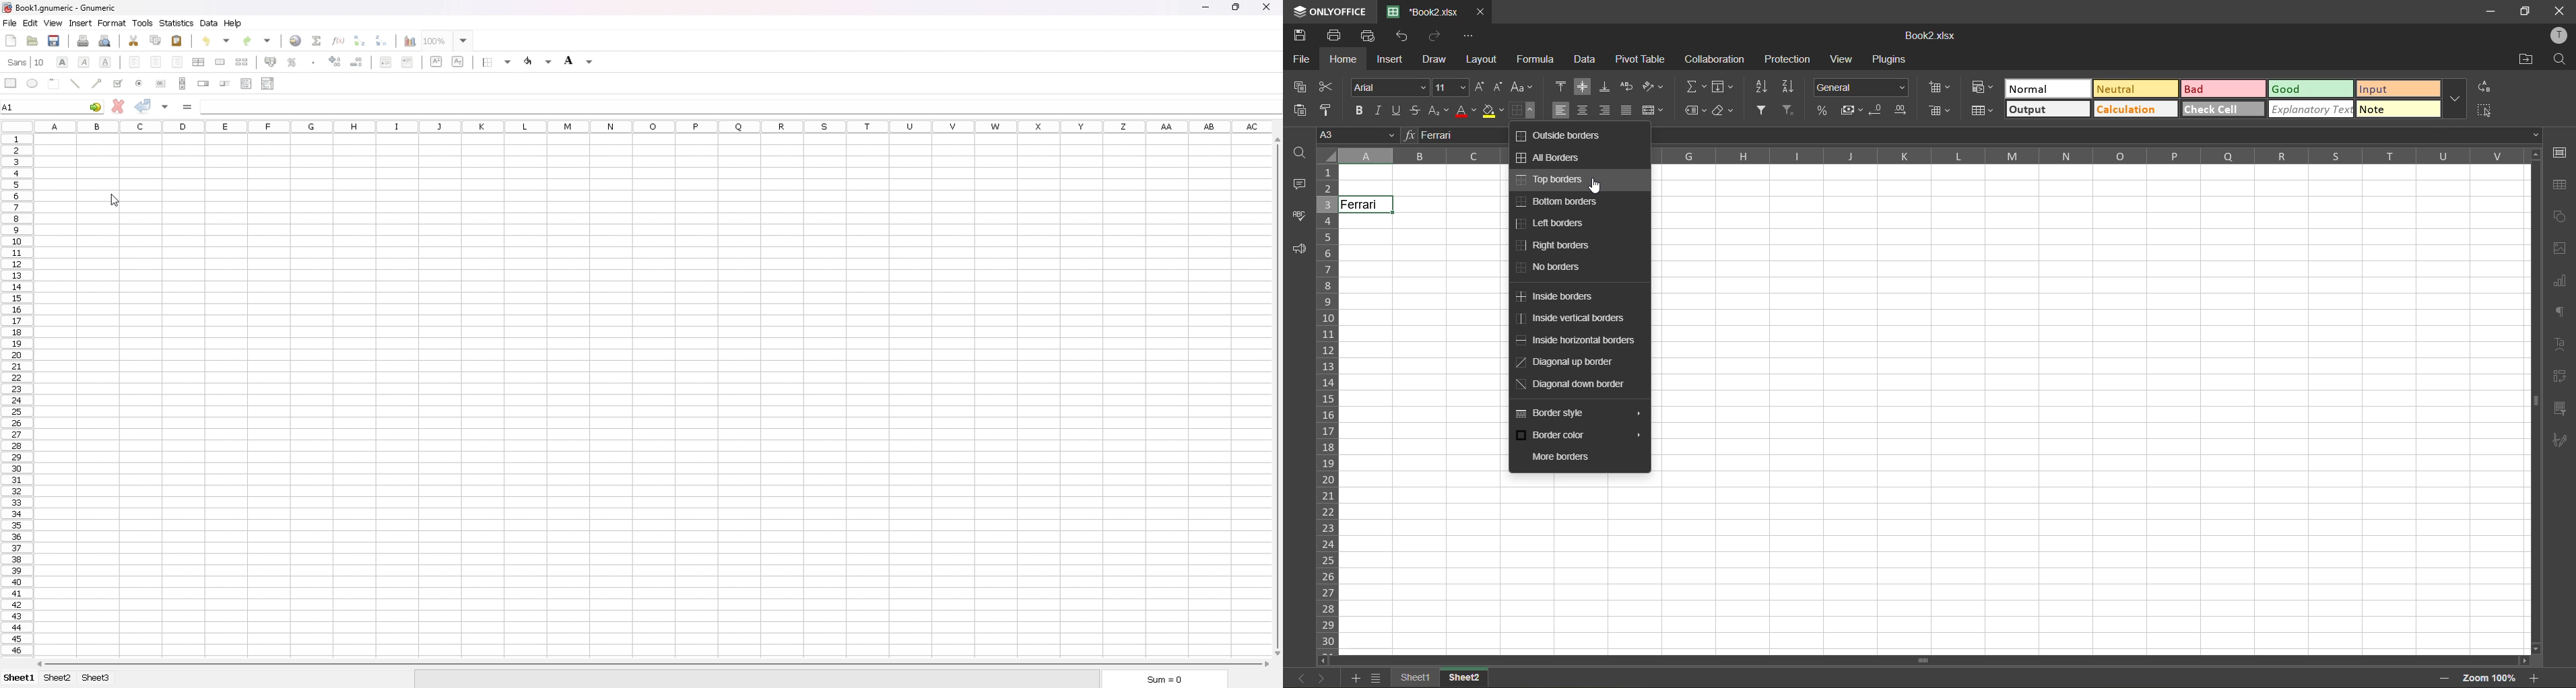 The image size is (2576, 700). What do you see at coordinates (118, 106) in the screenshot?
I see `cancel changes` at bounding box center [118, 106].